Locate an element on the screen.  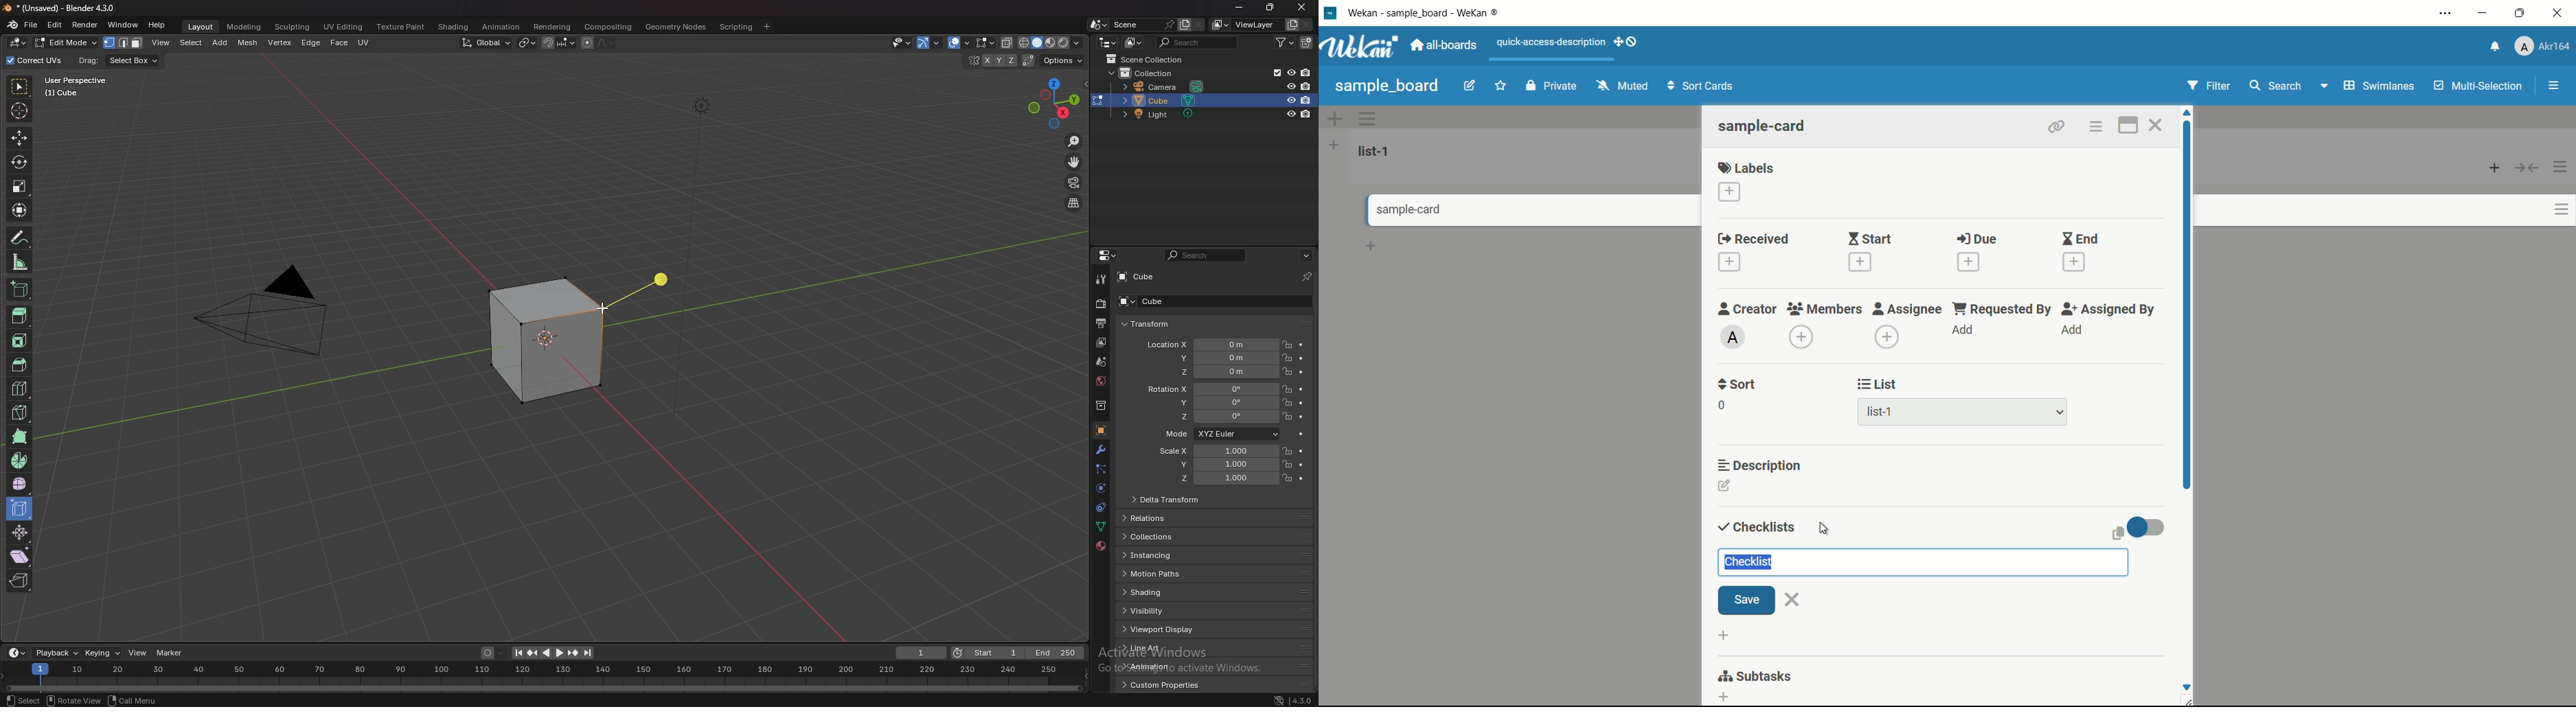
texture paint is located at coordinates (400, 27).